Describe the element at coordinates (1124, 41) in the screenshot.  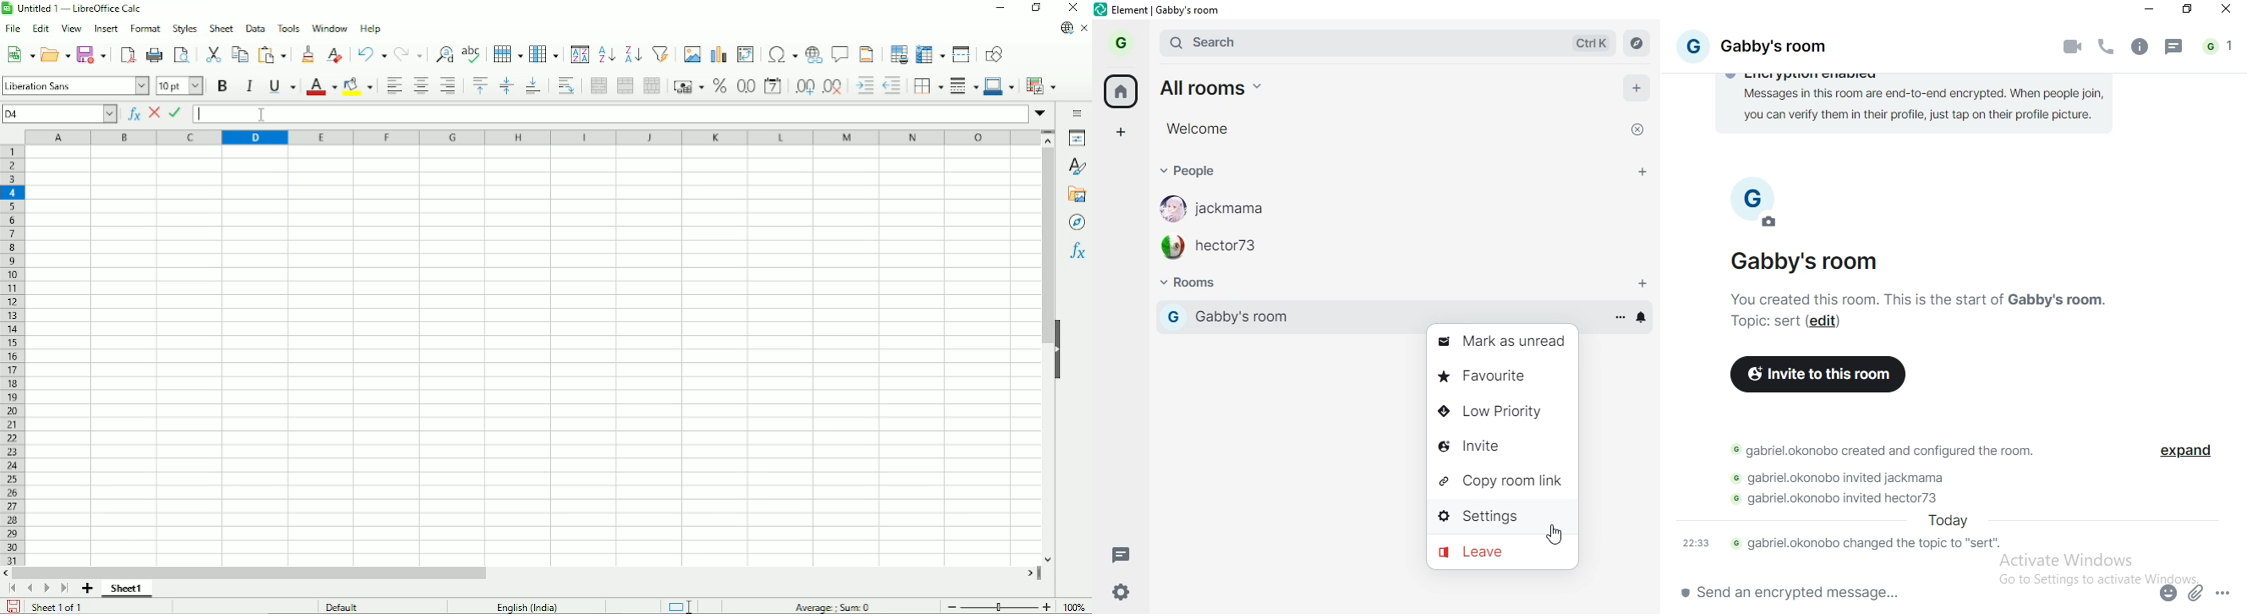
I see `profile` at that location.